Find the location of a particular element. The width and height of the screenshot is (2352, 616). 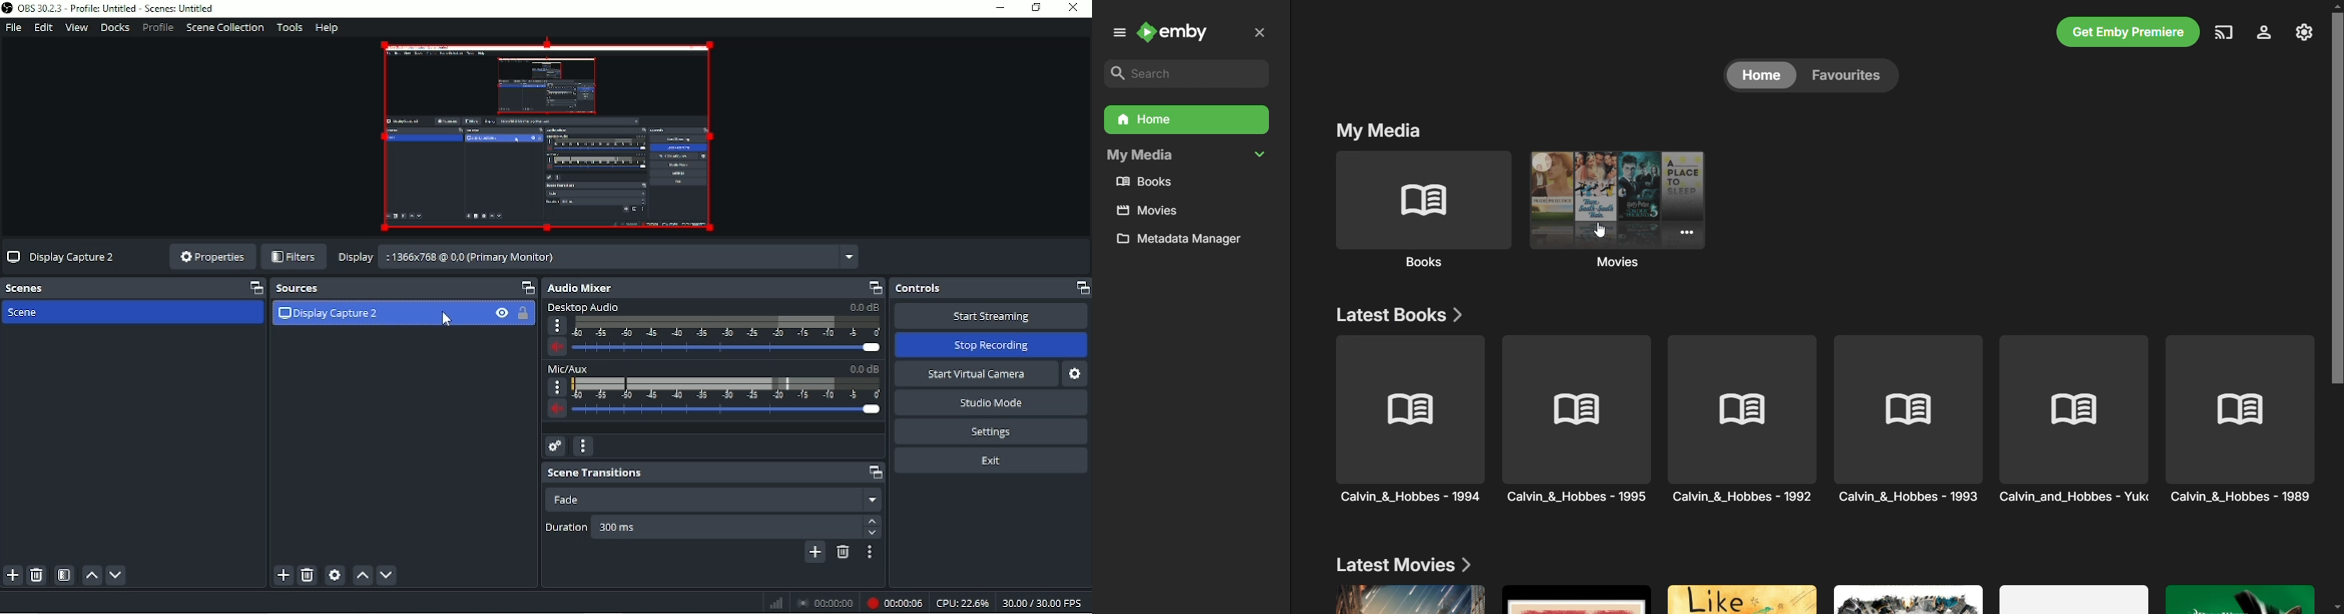

Minimize is located at coordinates (1001, 7).